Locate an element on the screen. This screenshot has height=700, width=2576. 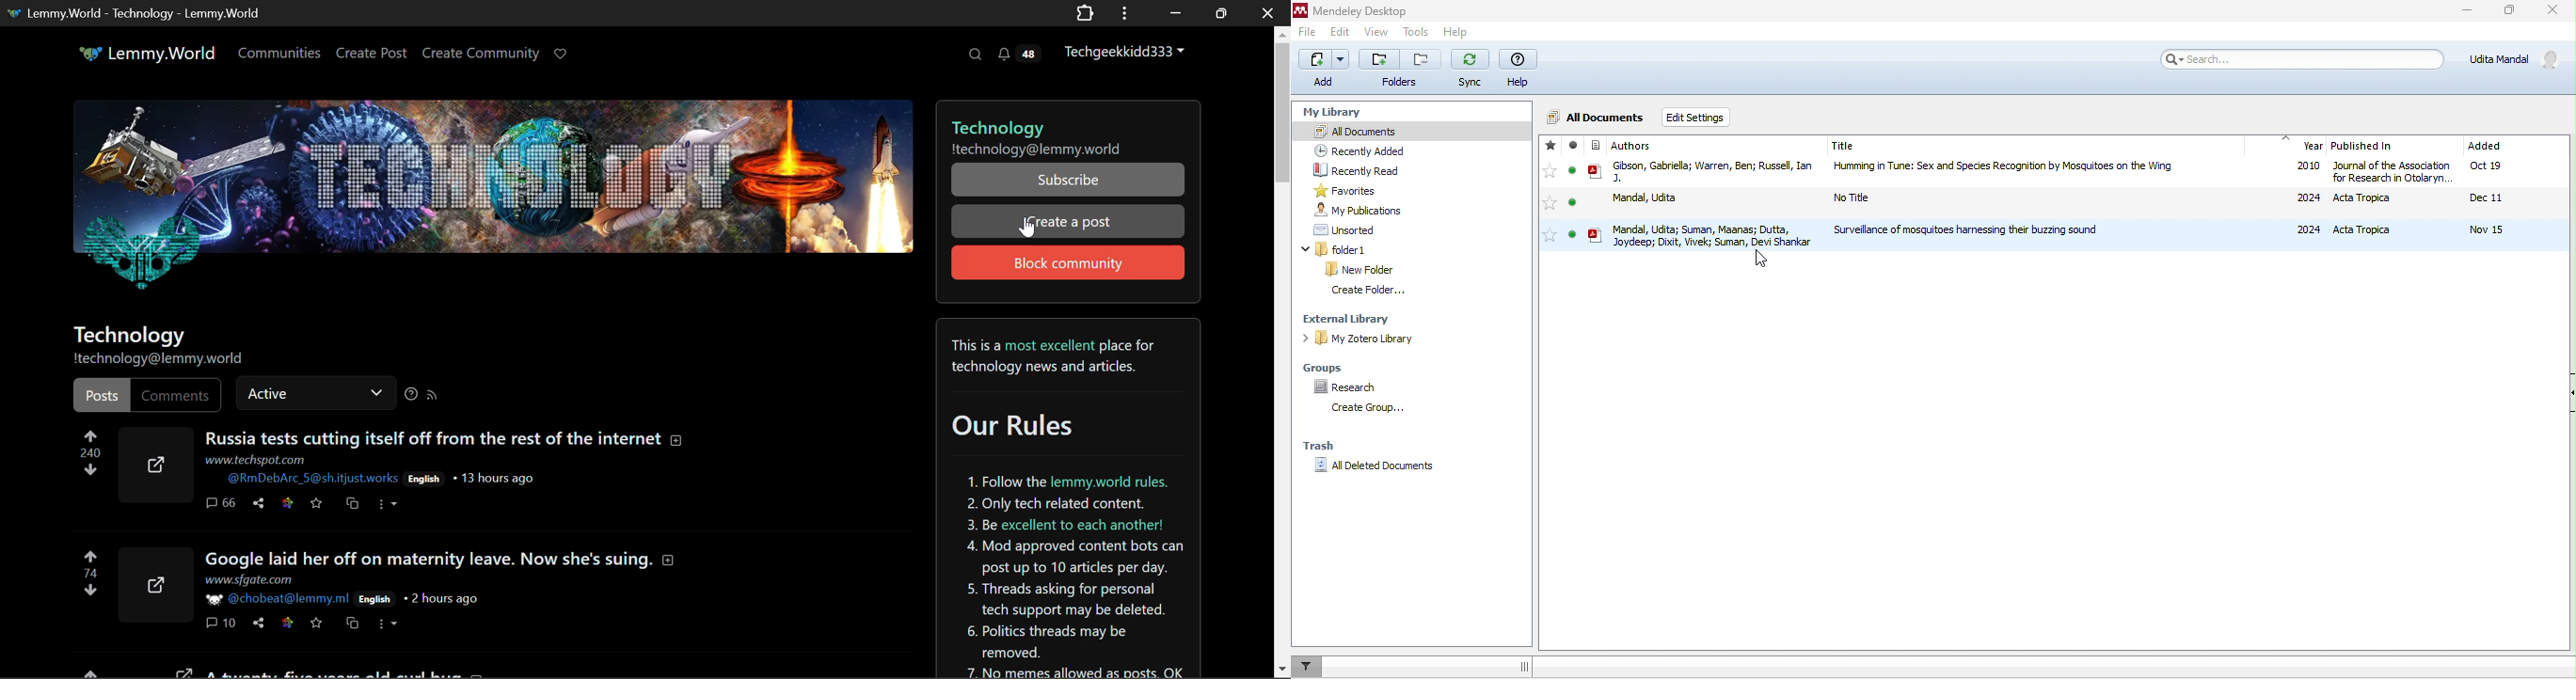
favourites is located at coordinates (1354, 190).